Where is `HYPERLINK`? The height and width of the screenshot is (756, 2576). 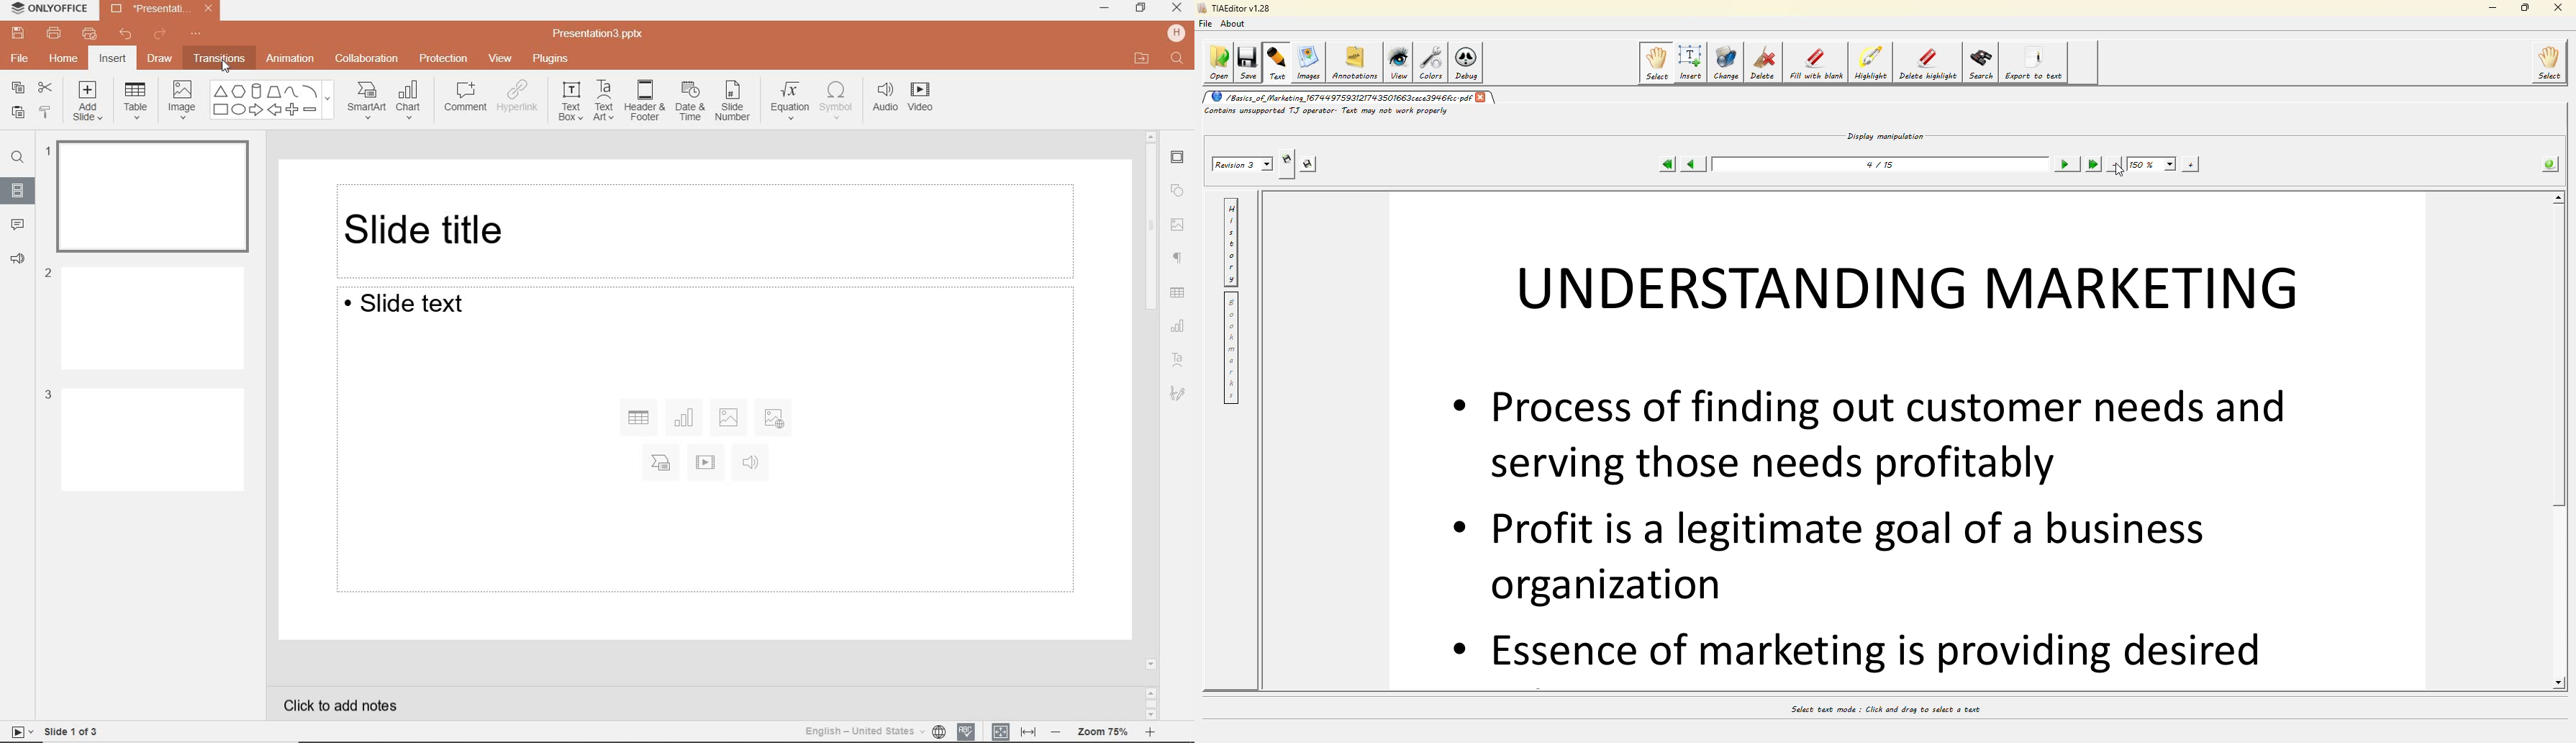 HYPERLINK is located at coordinates (519, 100).